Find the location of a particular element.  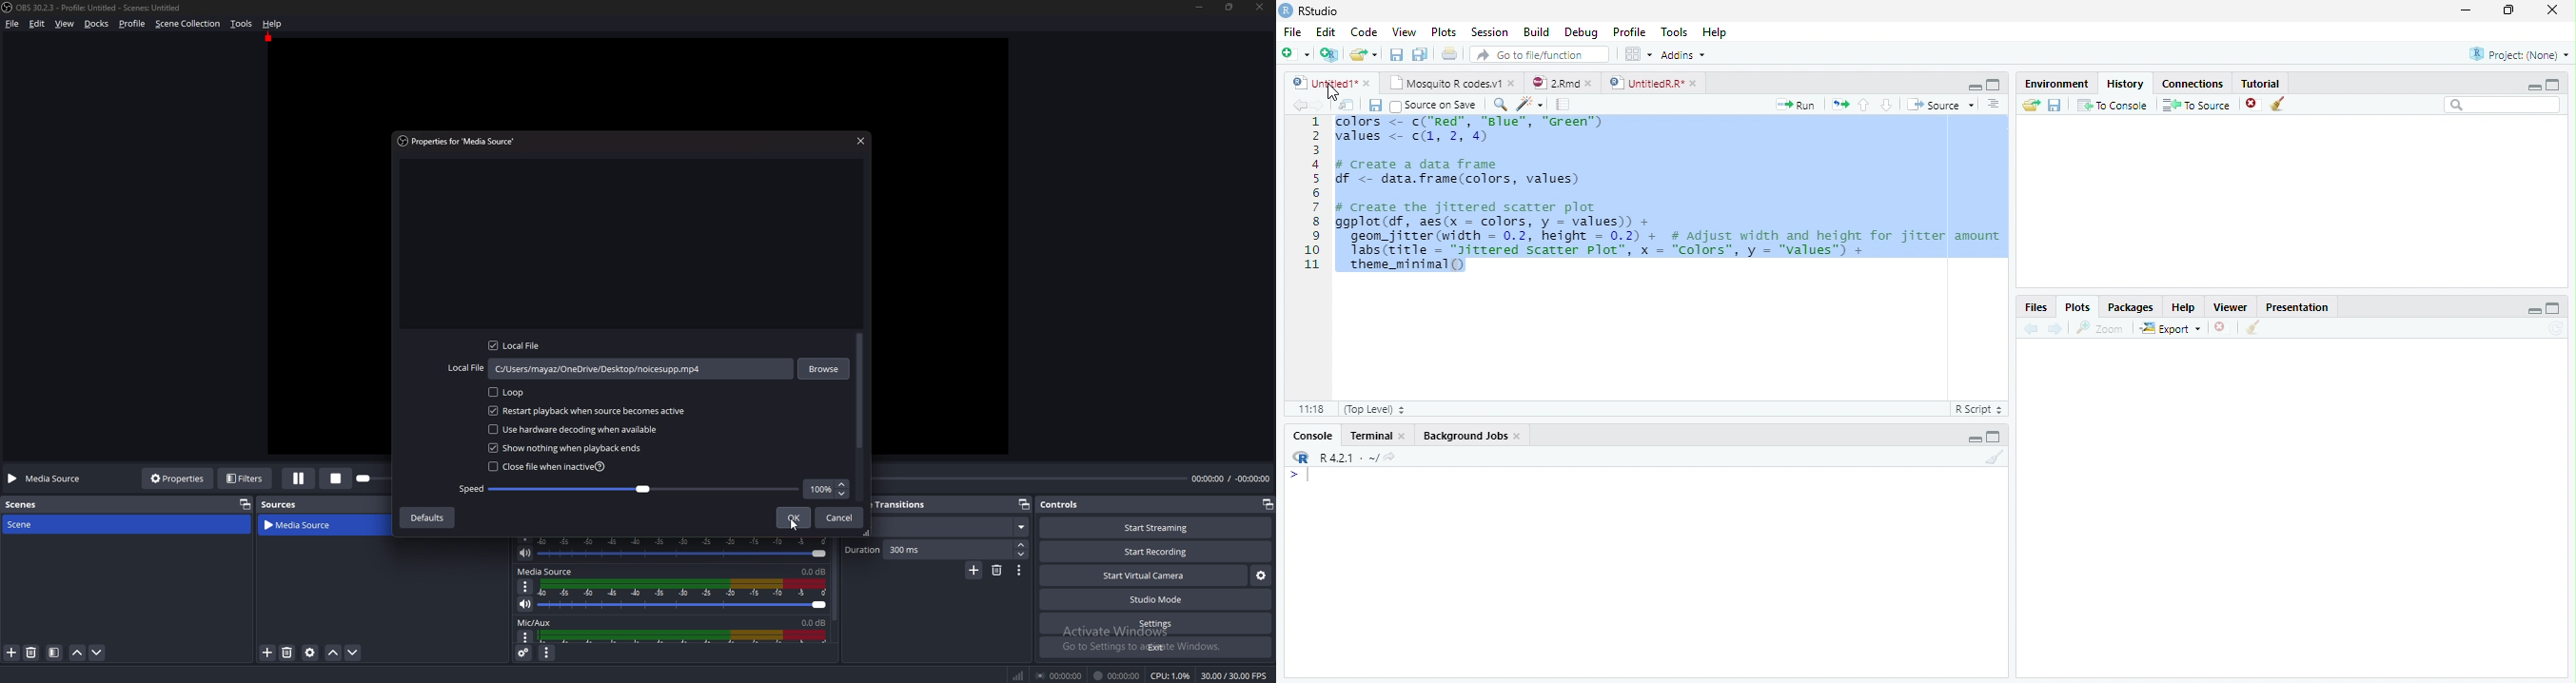

R is located at coordinates (1300, 458).